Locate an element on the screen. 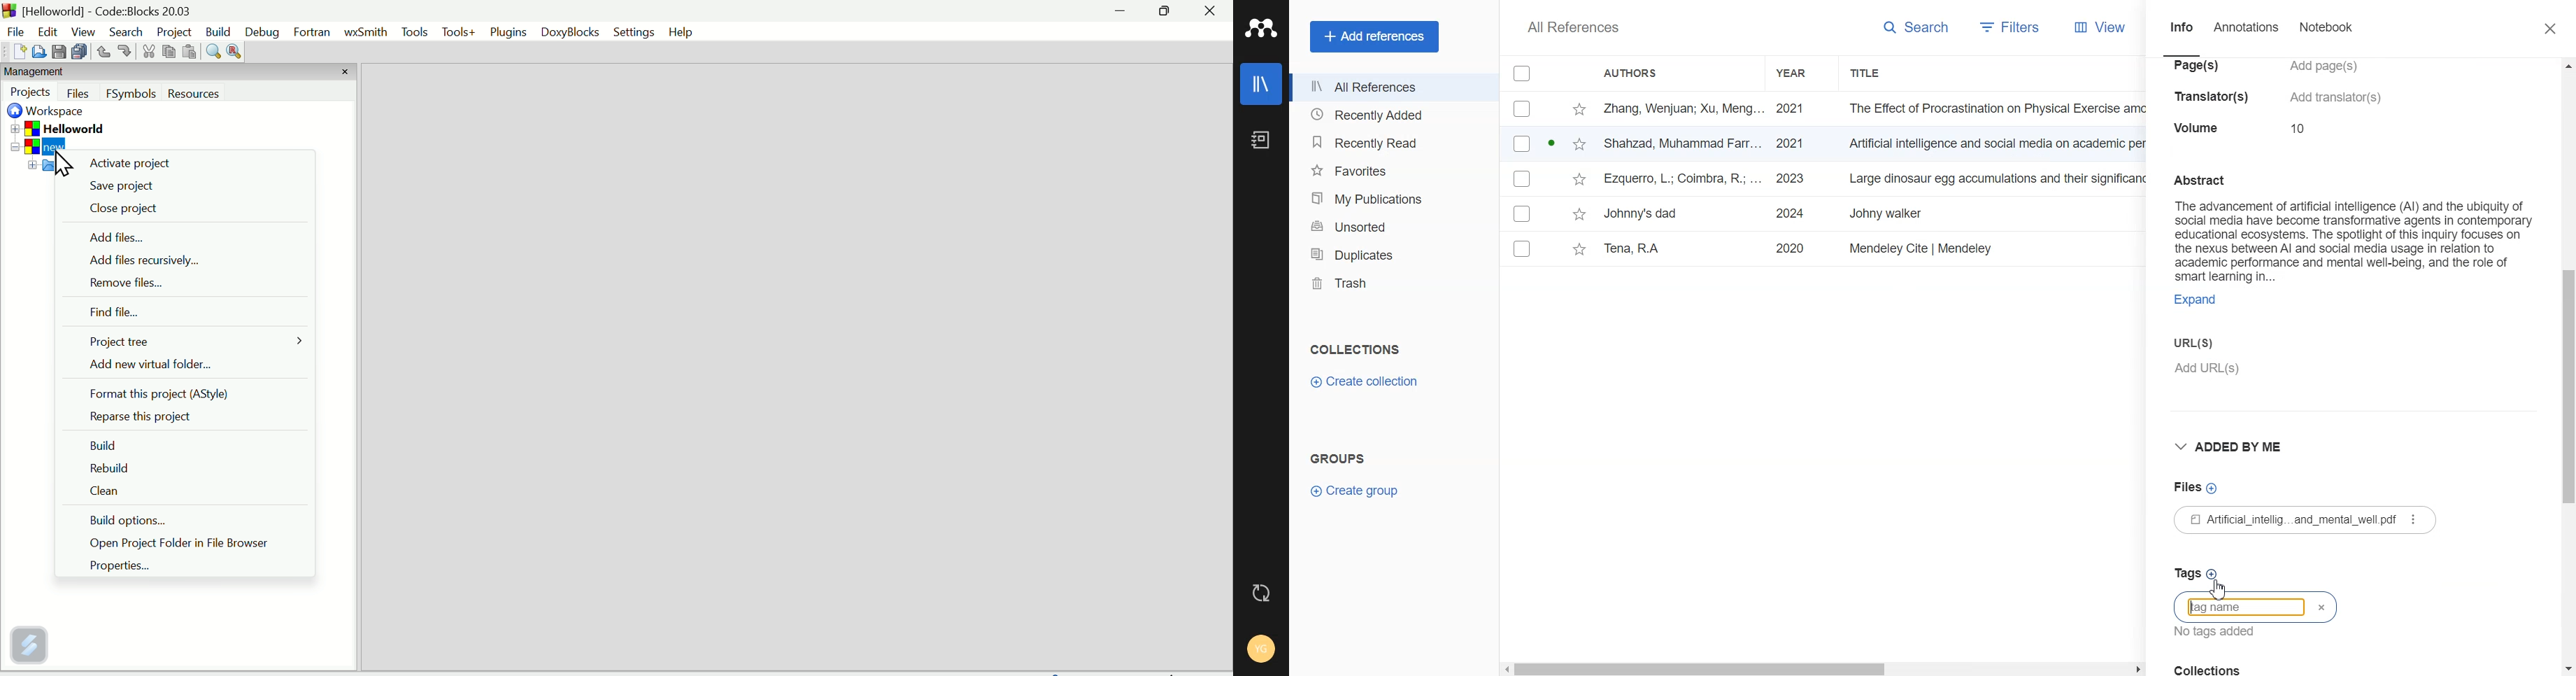 The width and height of the screenshot is (2576, 700). Vertical scroll bar is located at coordinates (2568, 366).